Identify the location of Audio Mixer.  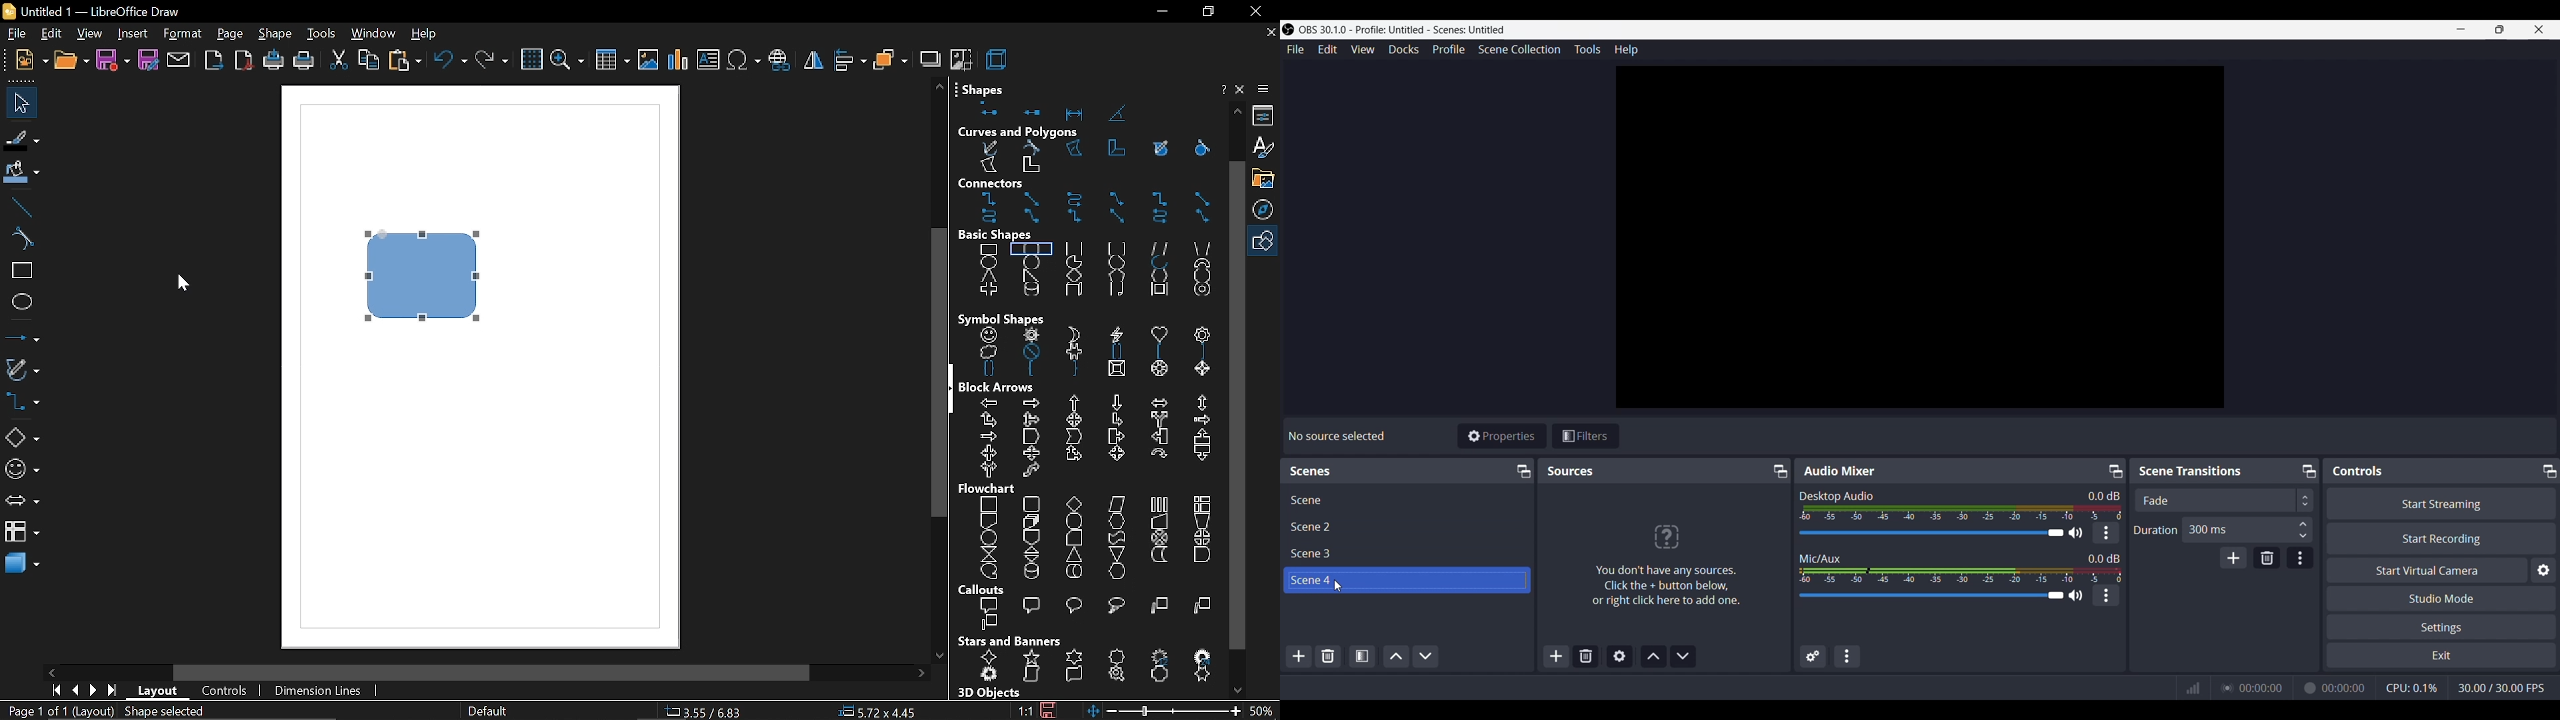
(1839, 470).